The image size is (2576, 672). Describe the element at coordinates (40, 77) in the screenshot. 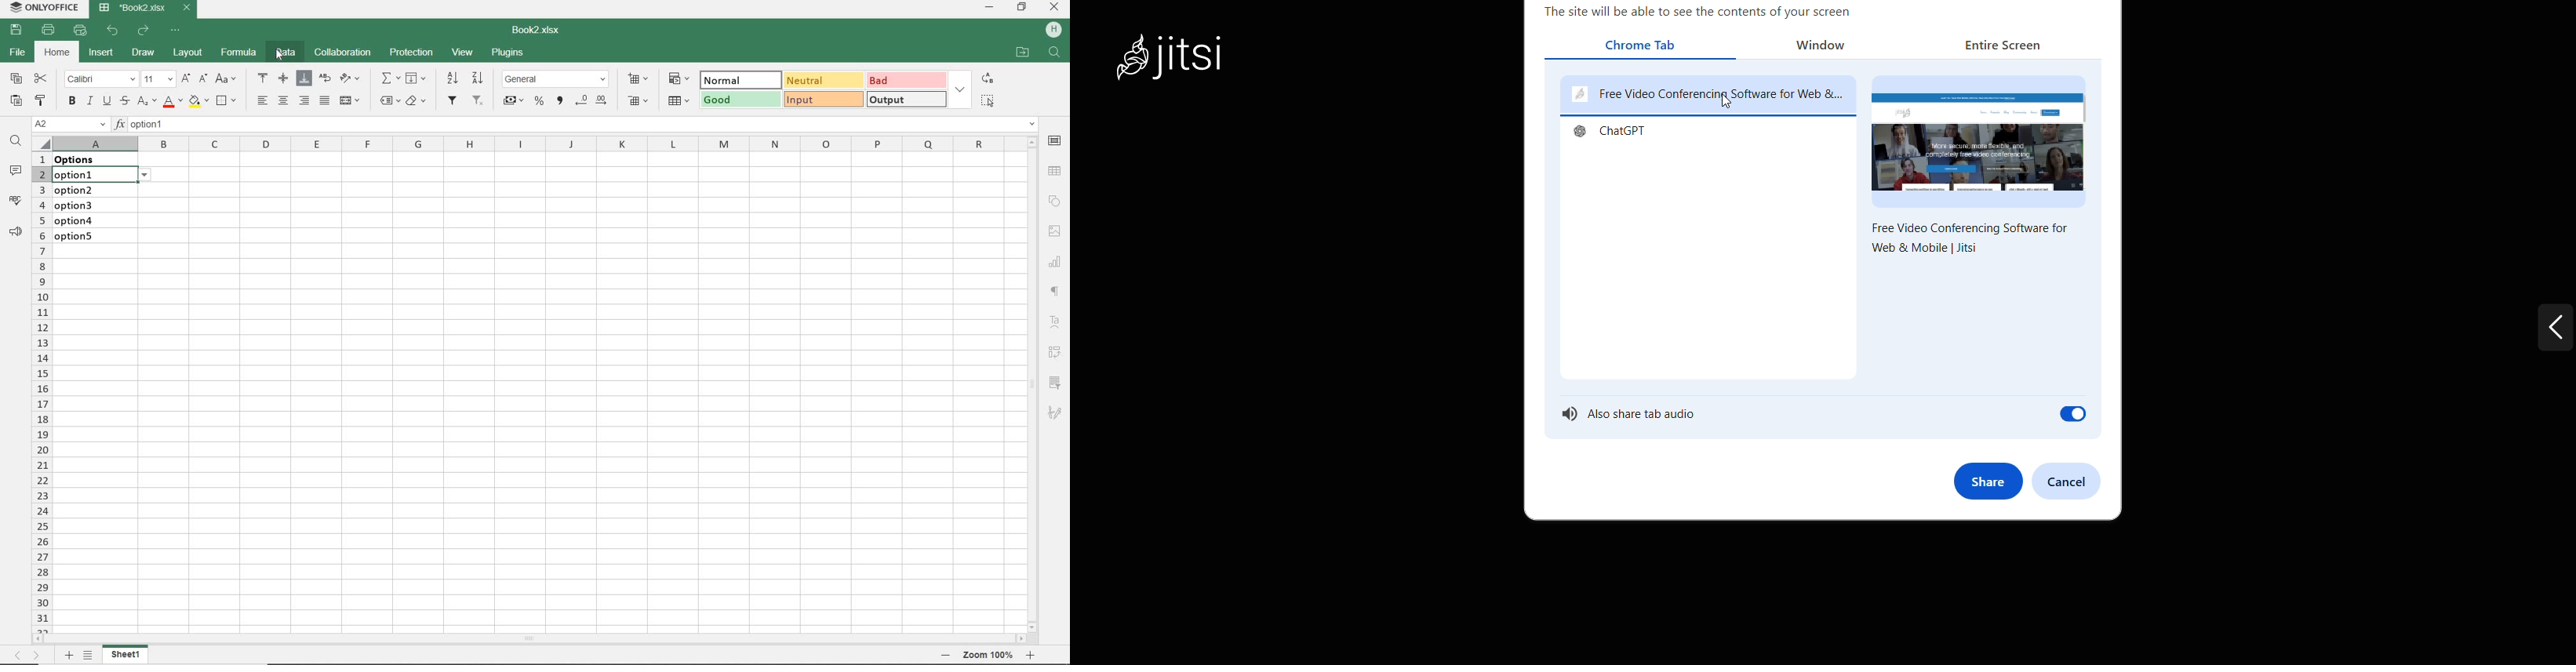

I see `CUT` at that location.